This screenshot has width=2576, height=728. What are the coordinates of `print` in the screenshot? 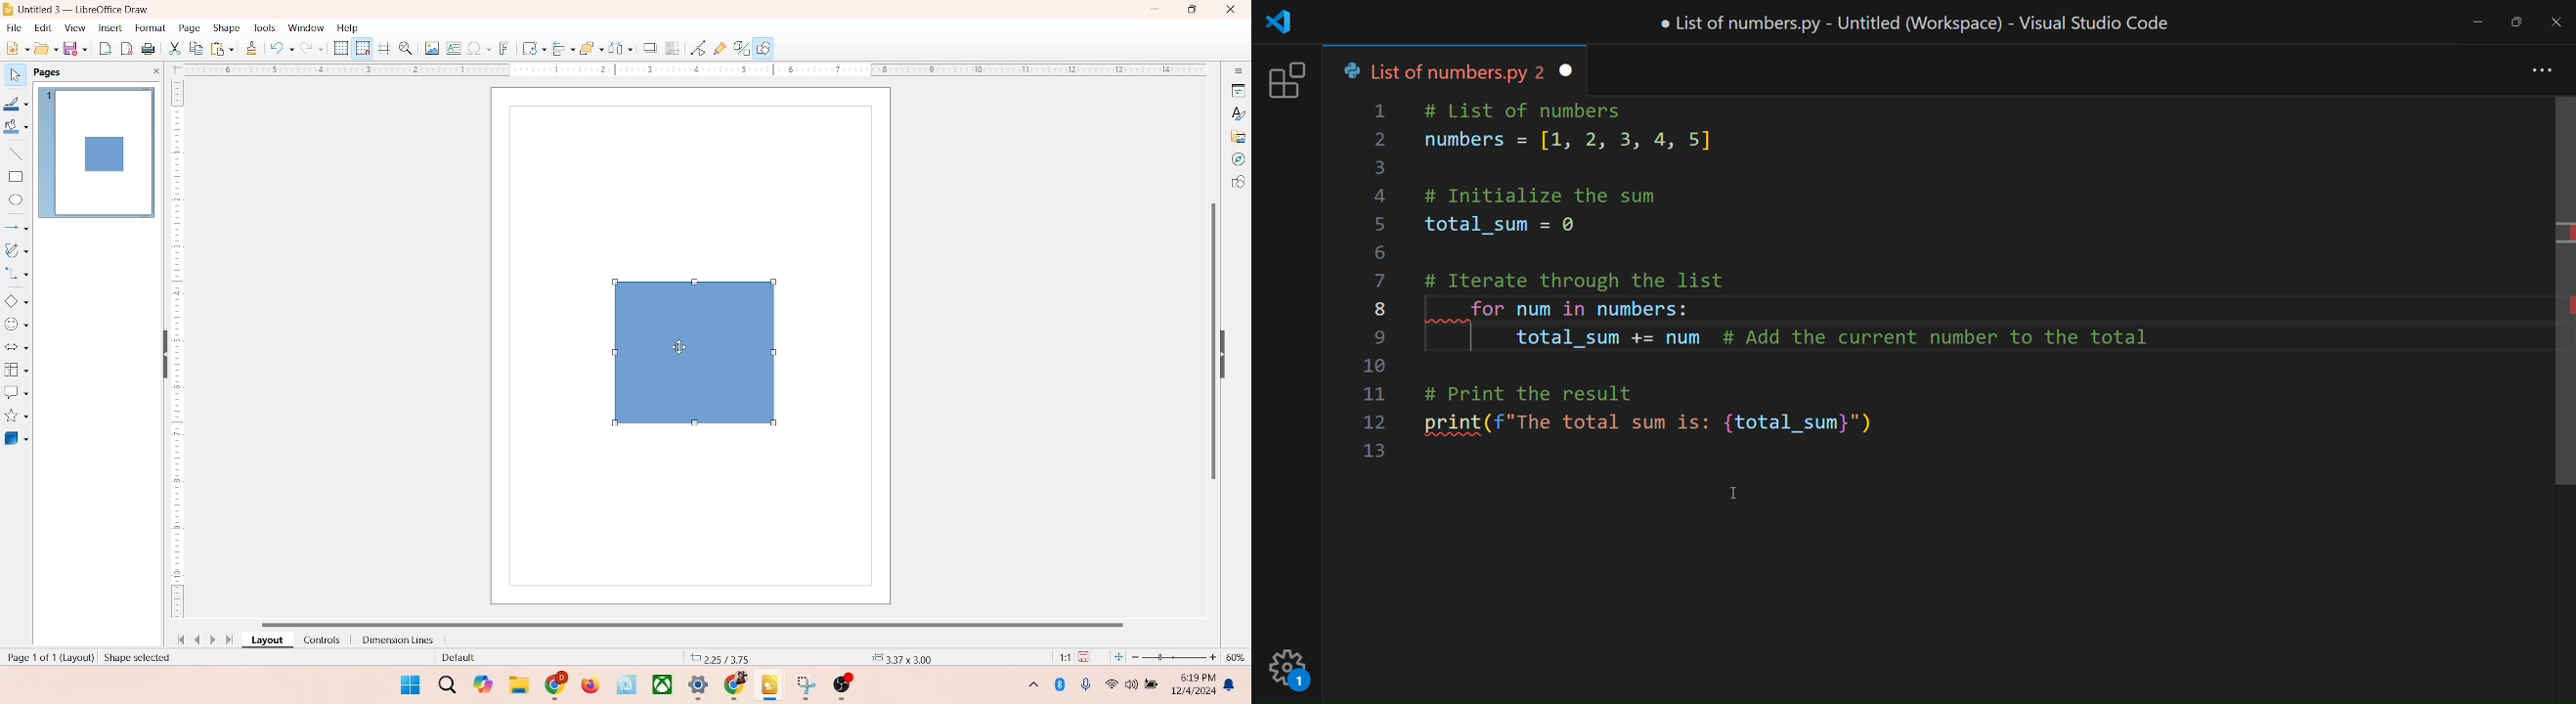 It's located at (221, 48).